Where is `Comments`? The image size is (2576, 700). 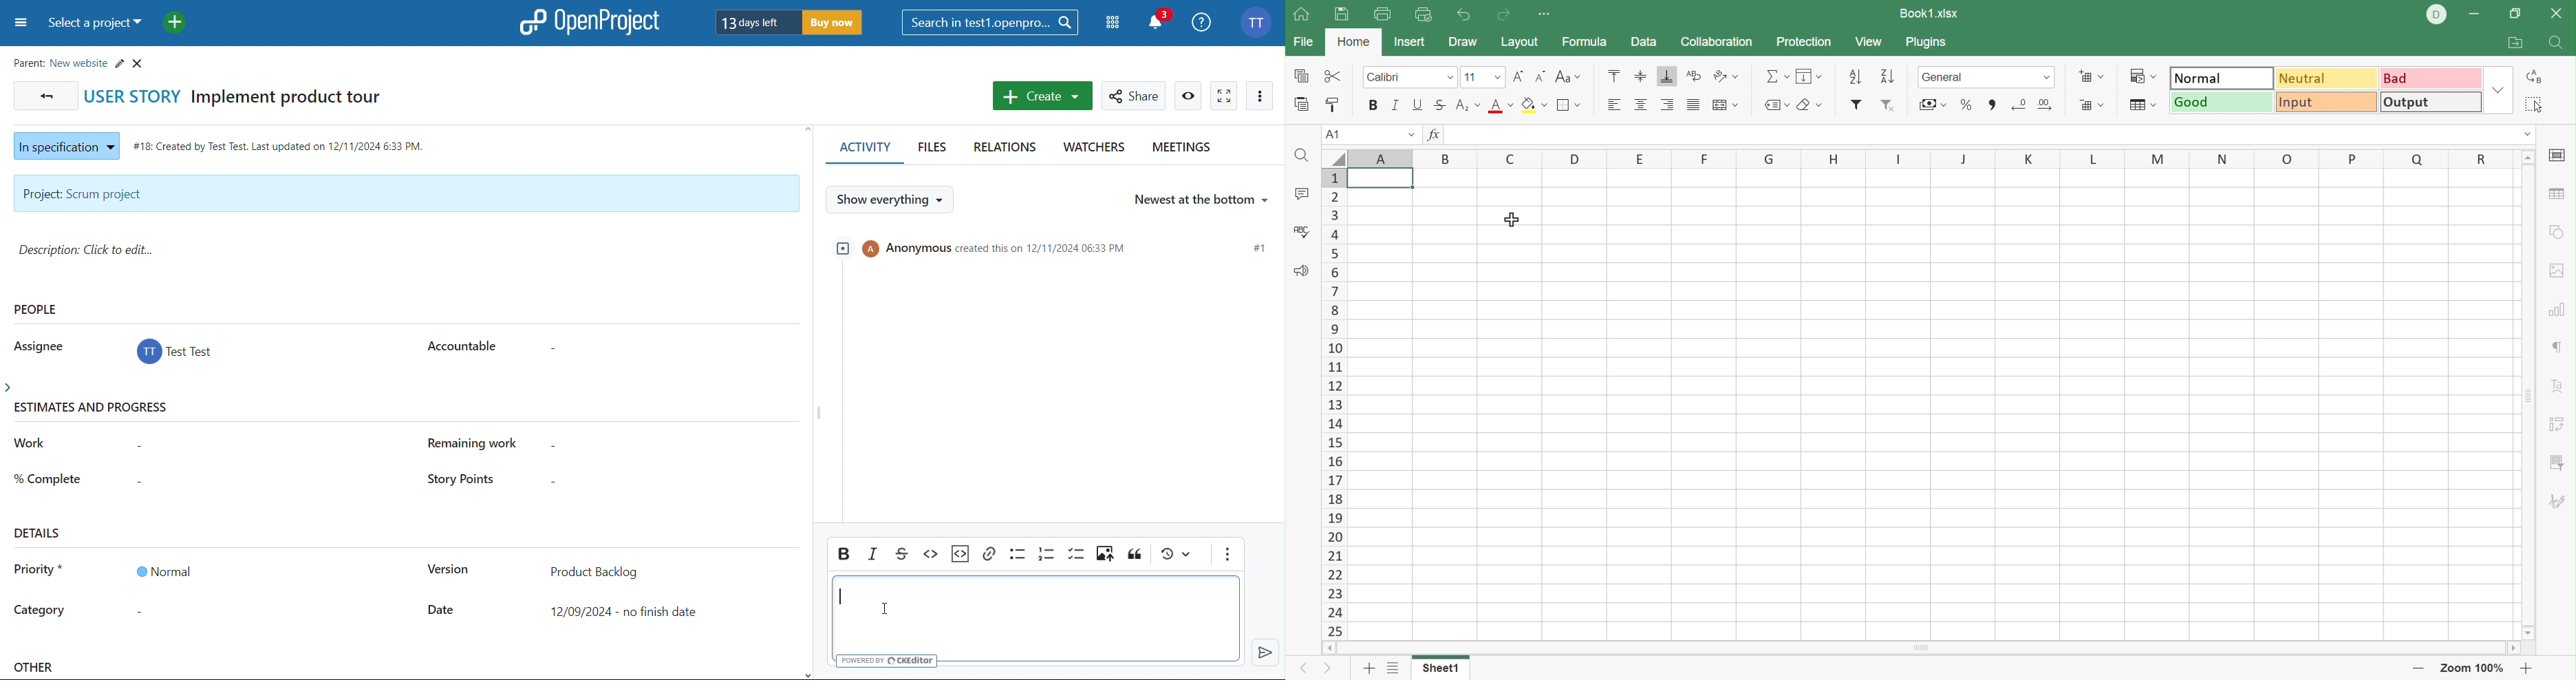
Comments is located at coordinates (1303, 194).